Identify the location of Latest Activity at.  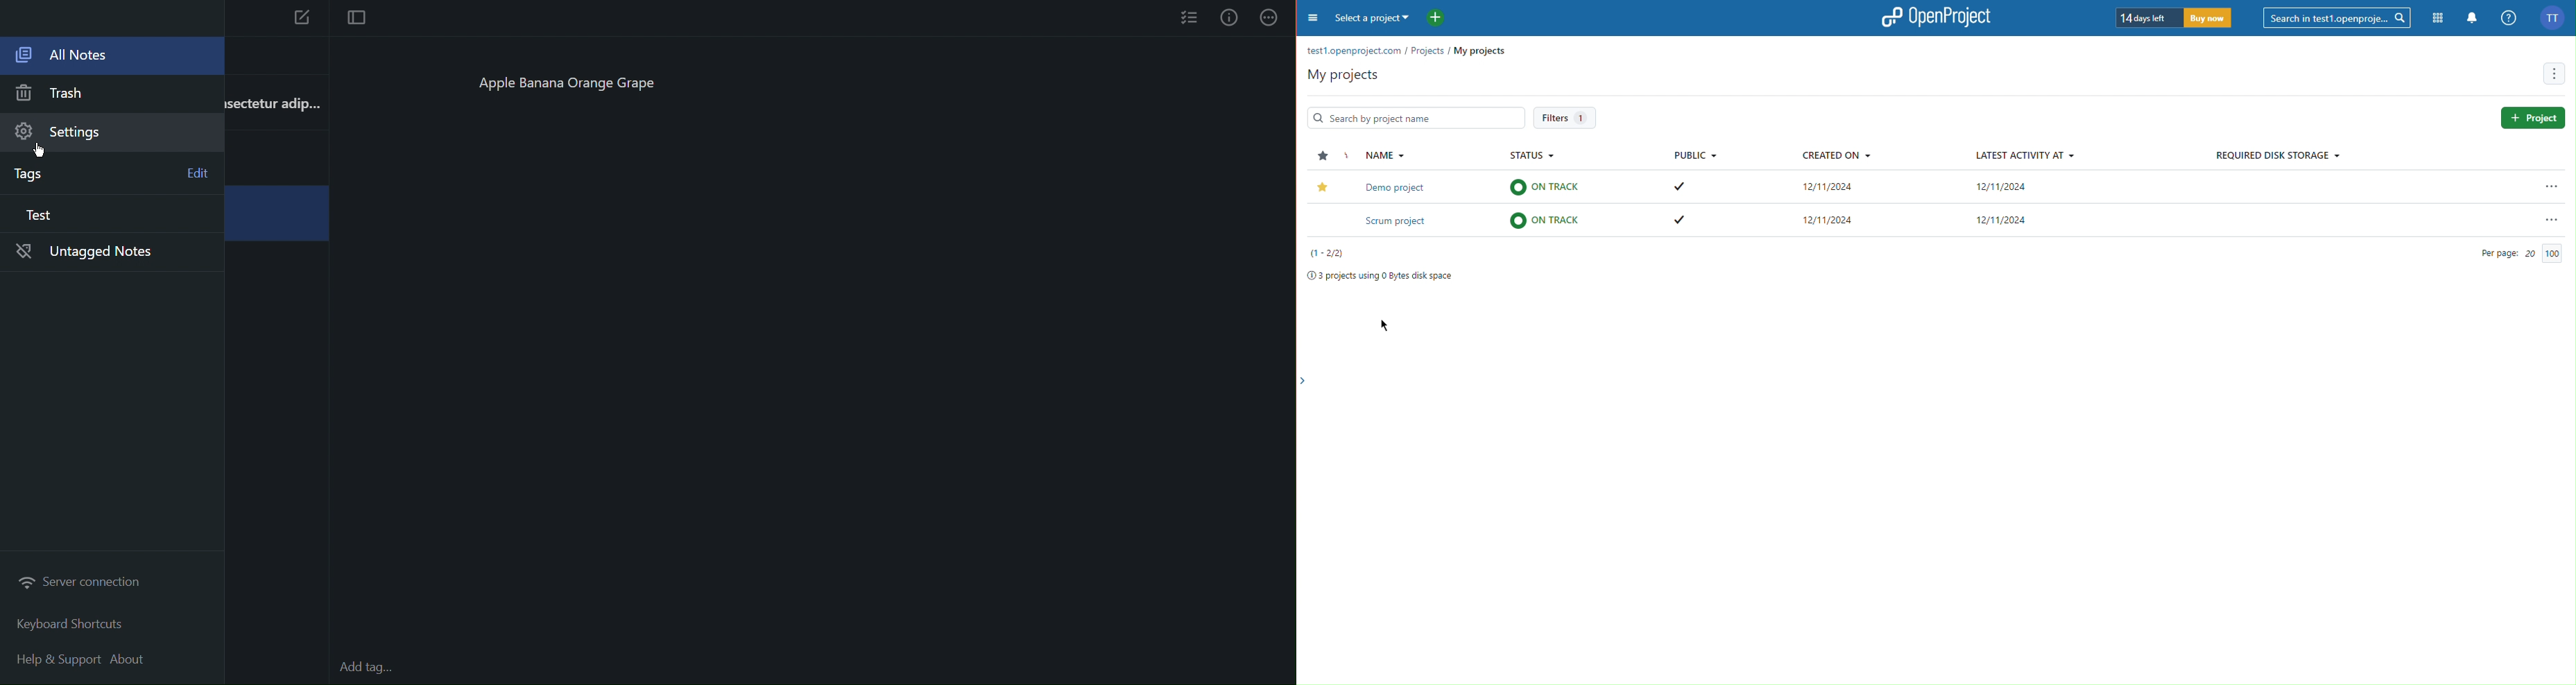
(2023, 155).